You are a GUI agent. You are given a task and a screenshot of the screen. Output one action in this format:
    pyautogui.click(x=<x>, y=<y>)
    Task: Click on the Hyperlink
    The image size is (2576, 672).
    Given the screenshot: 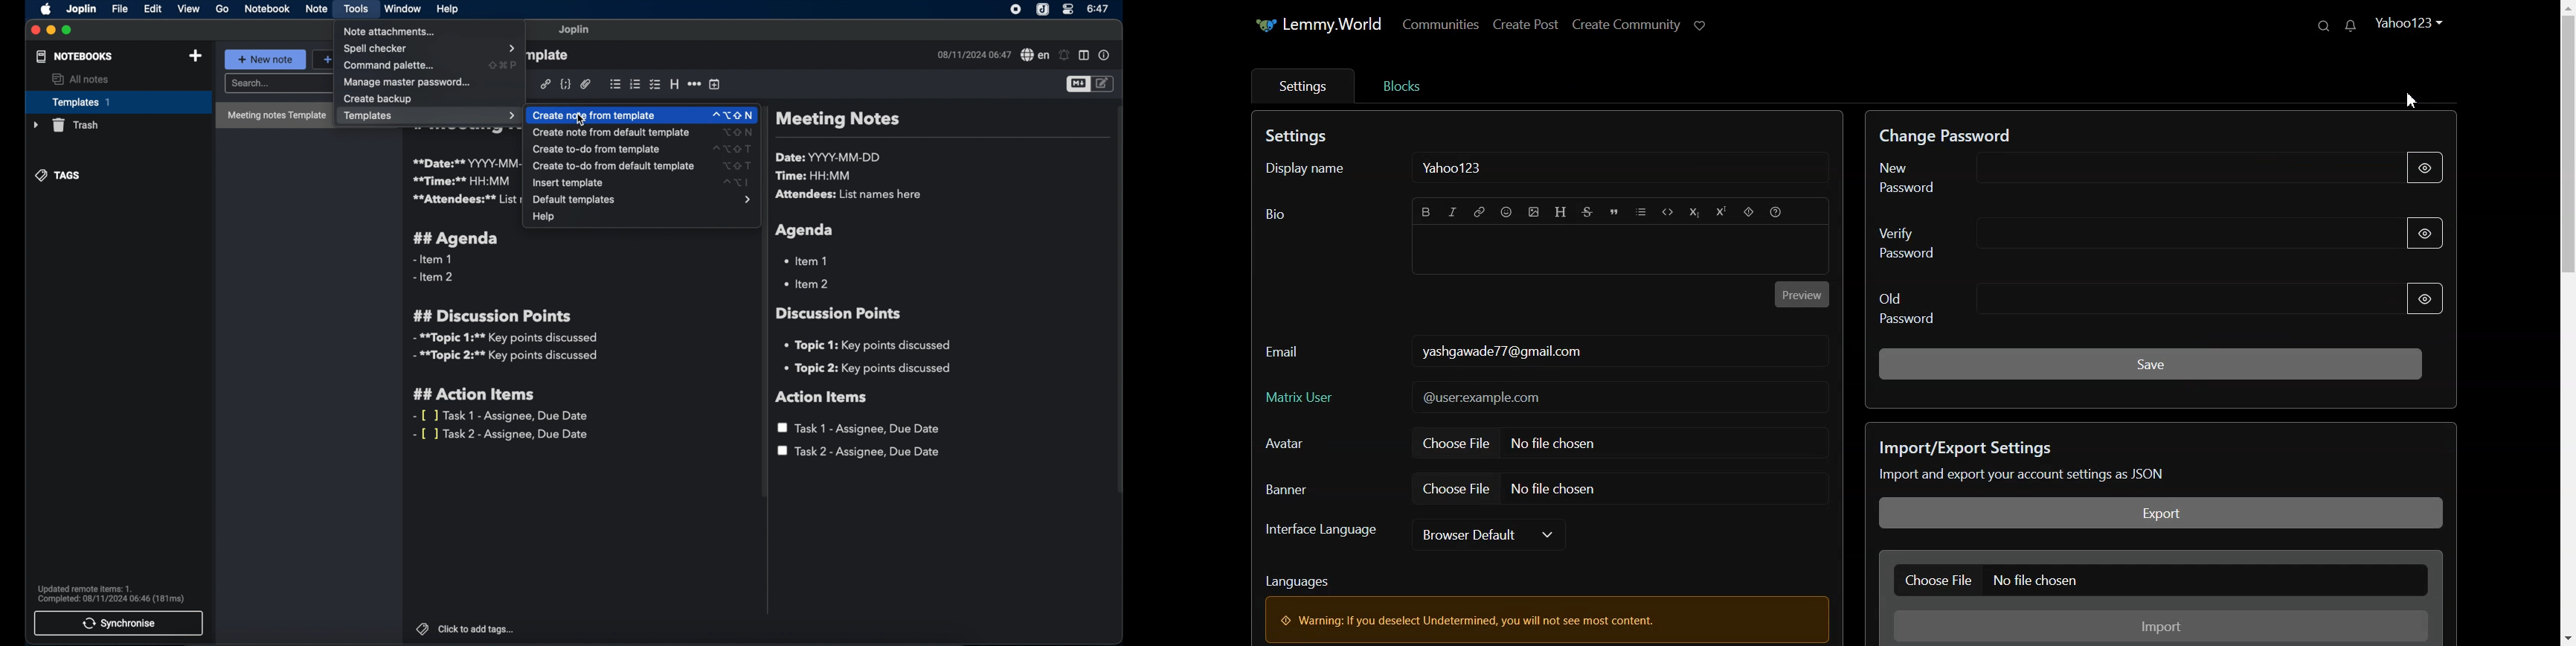 What is the action you would take?
    pyautogui.click(x=1480, y=211)
    